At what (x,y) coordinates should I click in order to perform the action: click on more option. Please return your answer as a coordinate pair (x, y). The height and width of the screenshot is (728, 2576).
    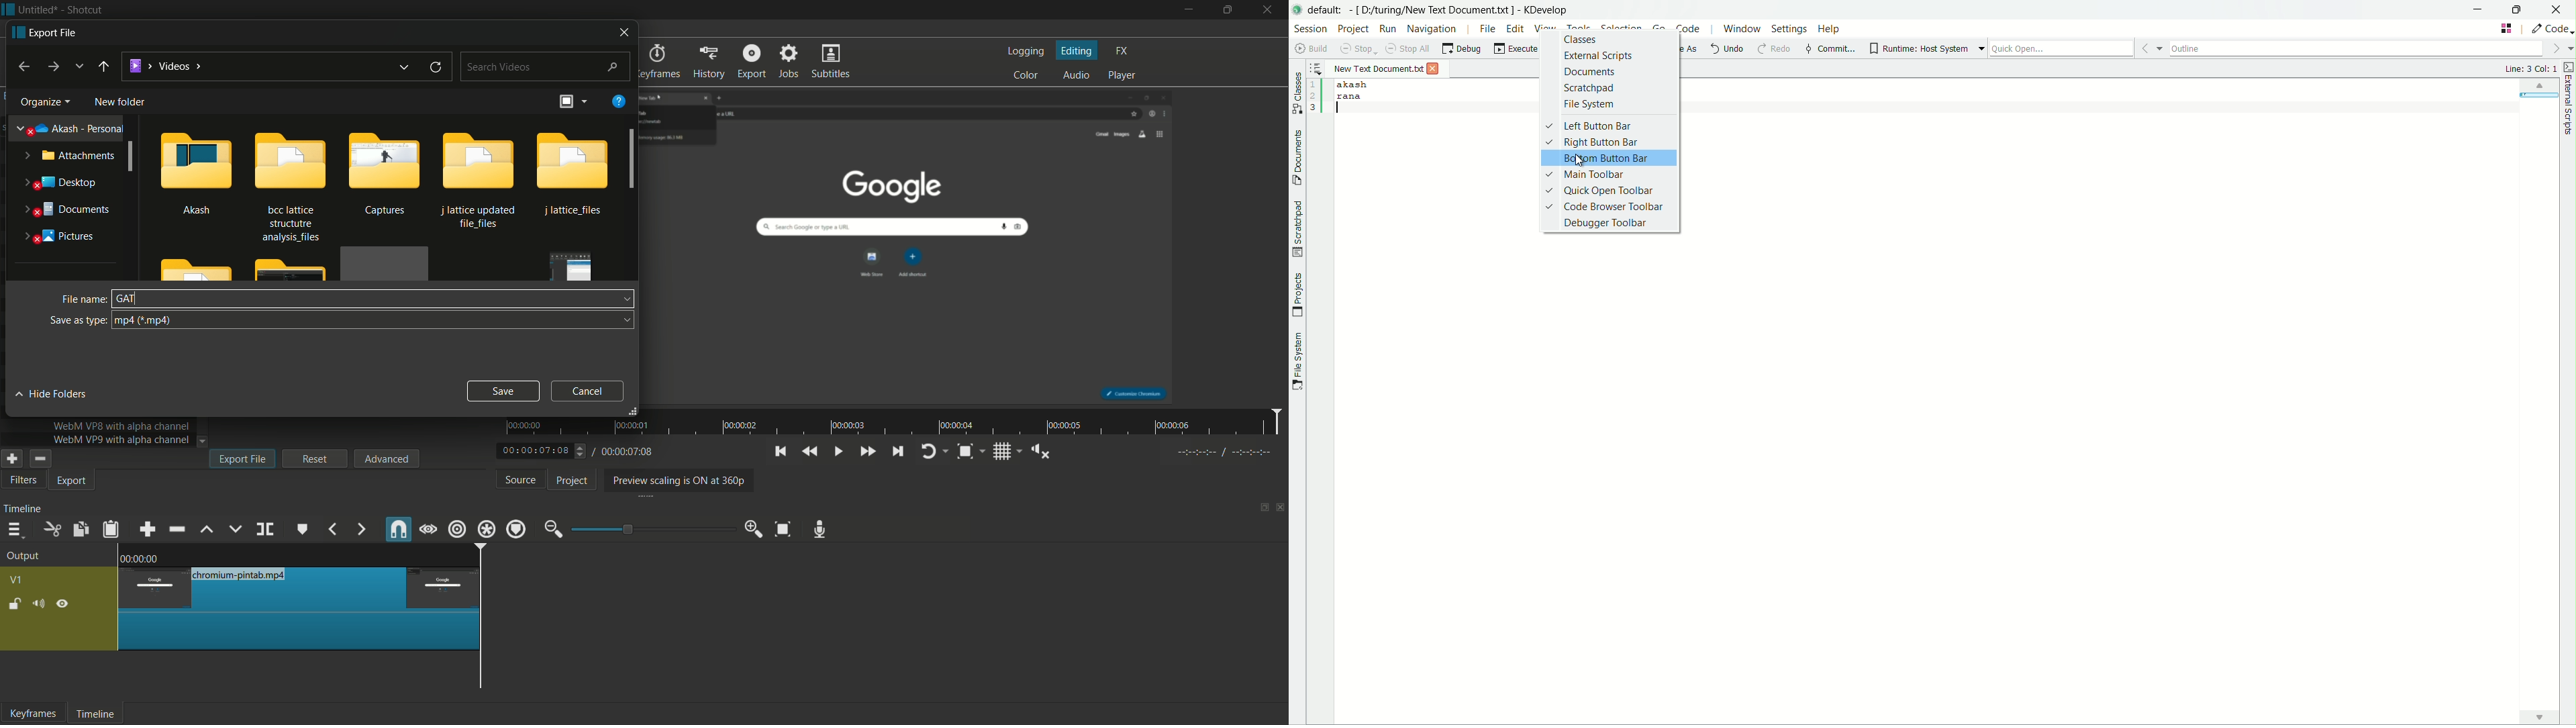
    Looking at the image, I should click on (583, 101).